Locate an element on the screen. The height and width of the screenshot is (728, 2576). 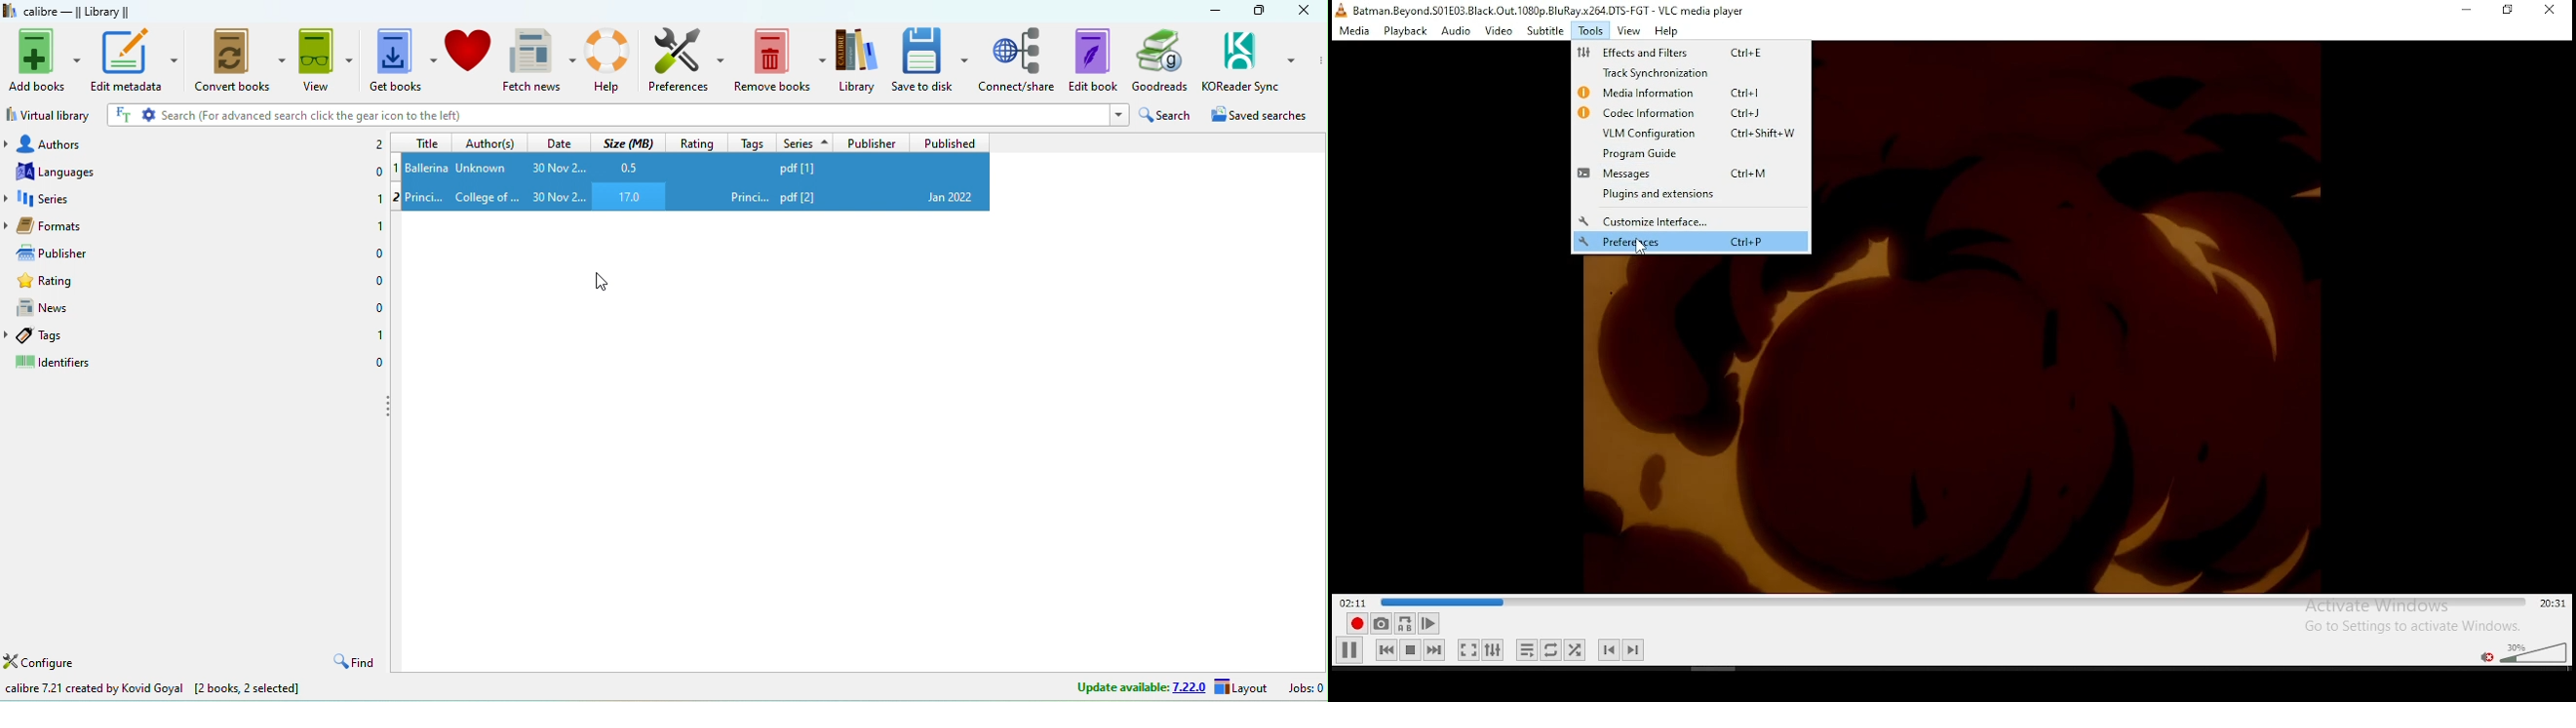
1 is located at coordinates (379, 334).